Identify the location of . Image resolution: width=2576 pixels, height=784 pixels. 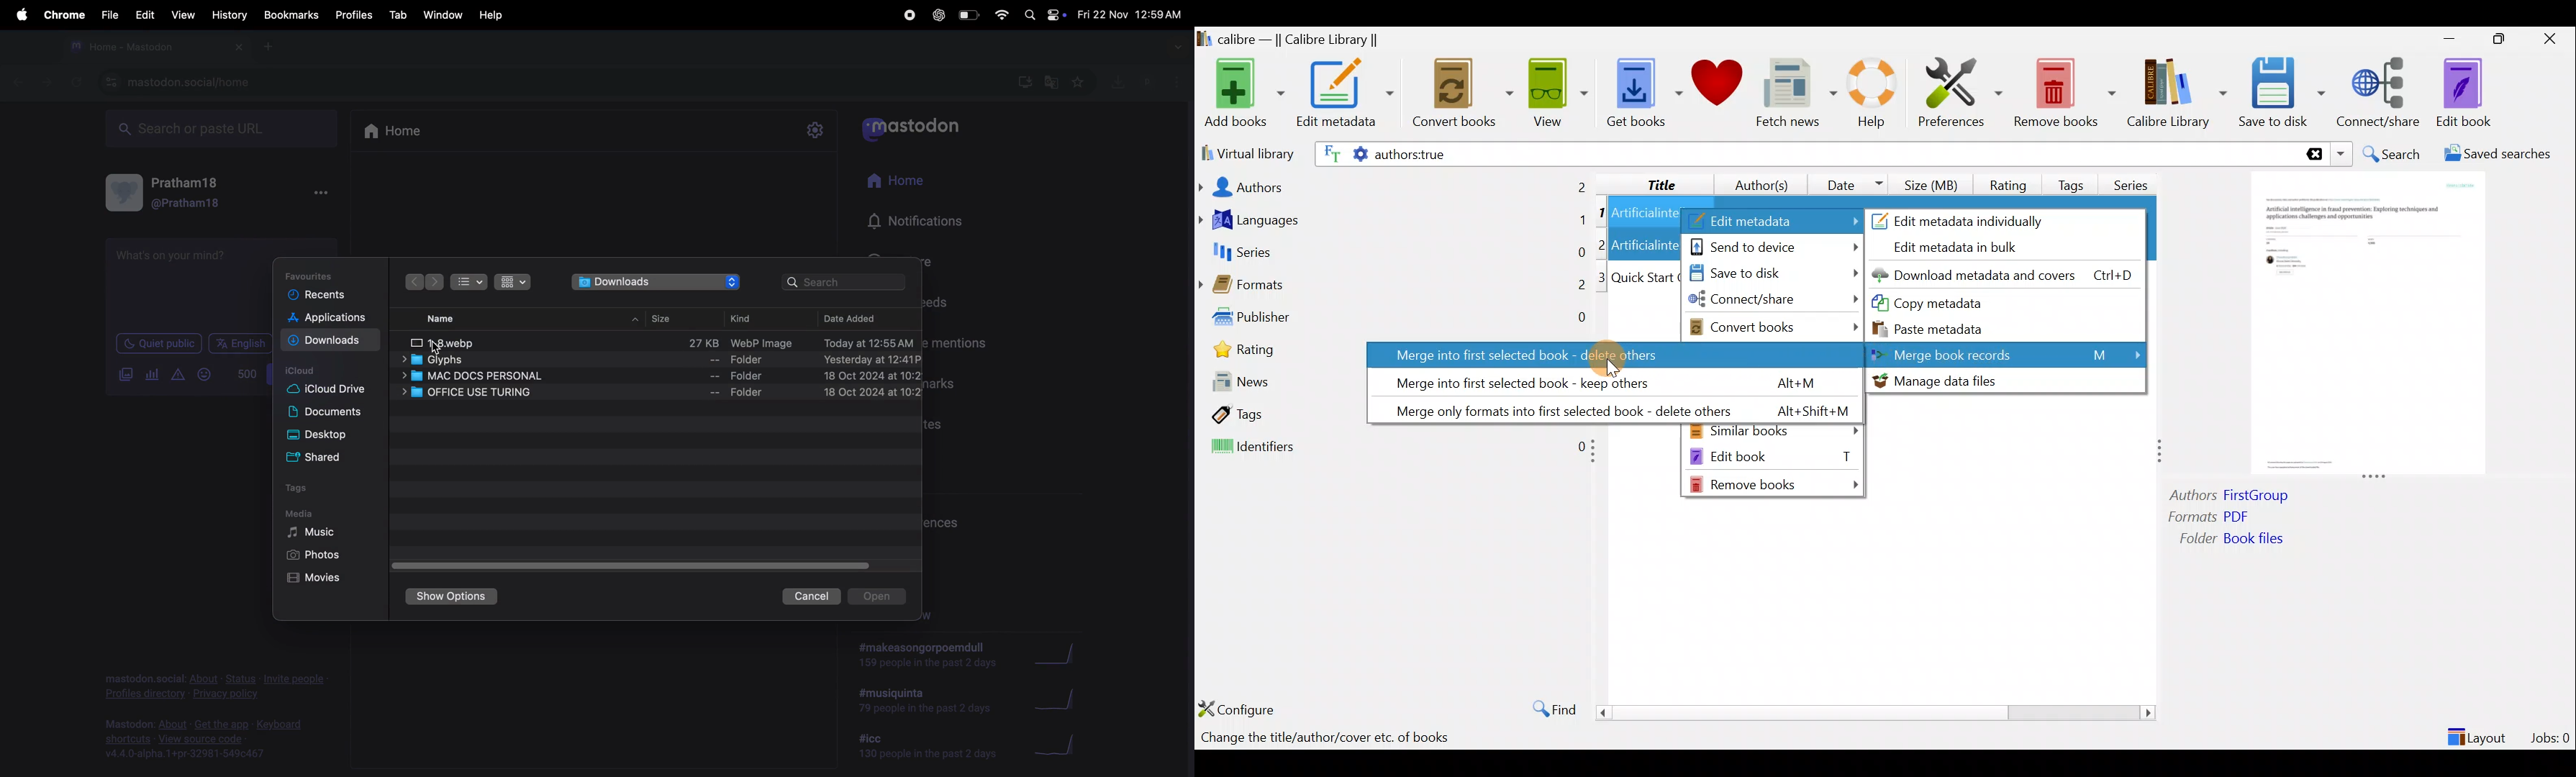
(352, 17).